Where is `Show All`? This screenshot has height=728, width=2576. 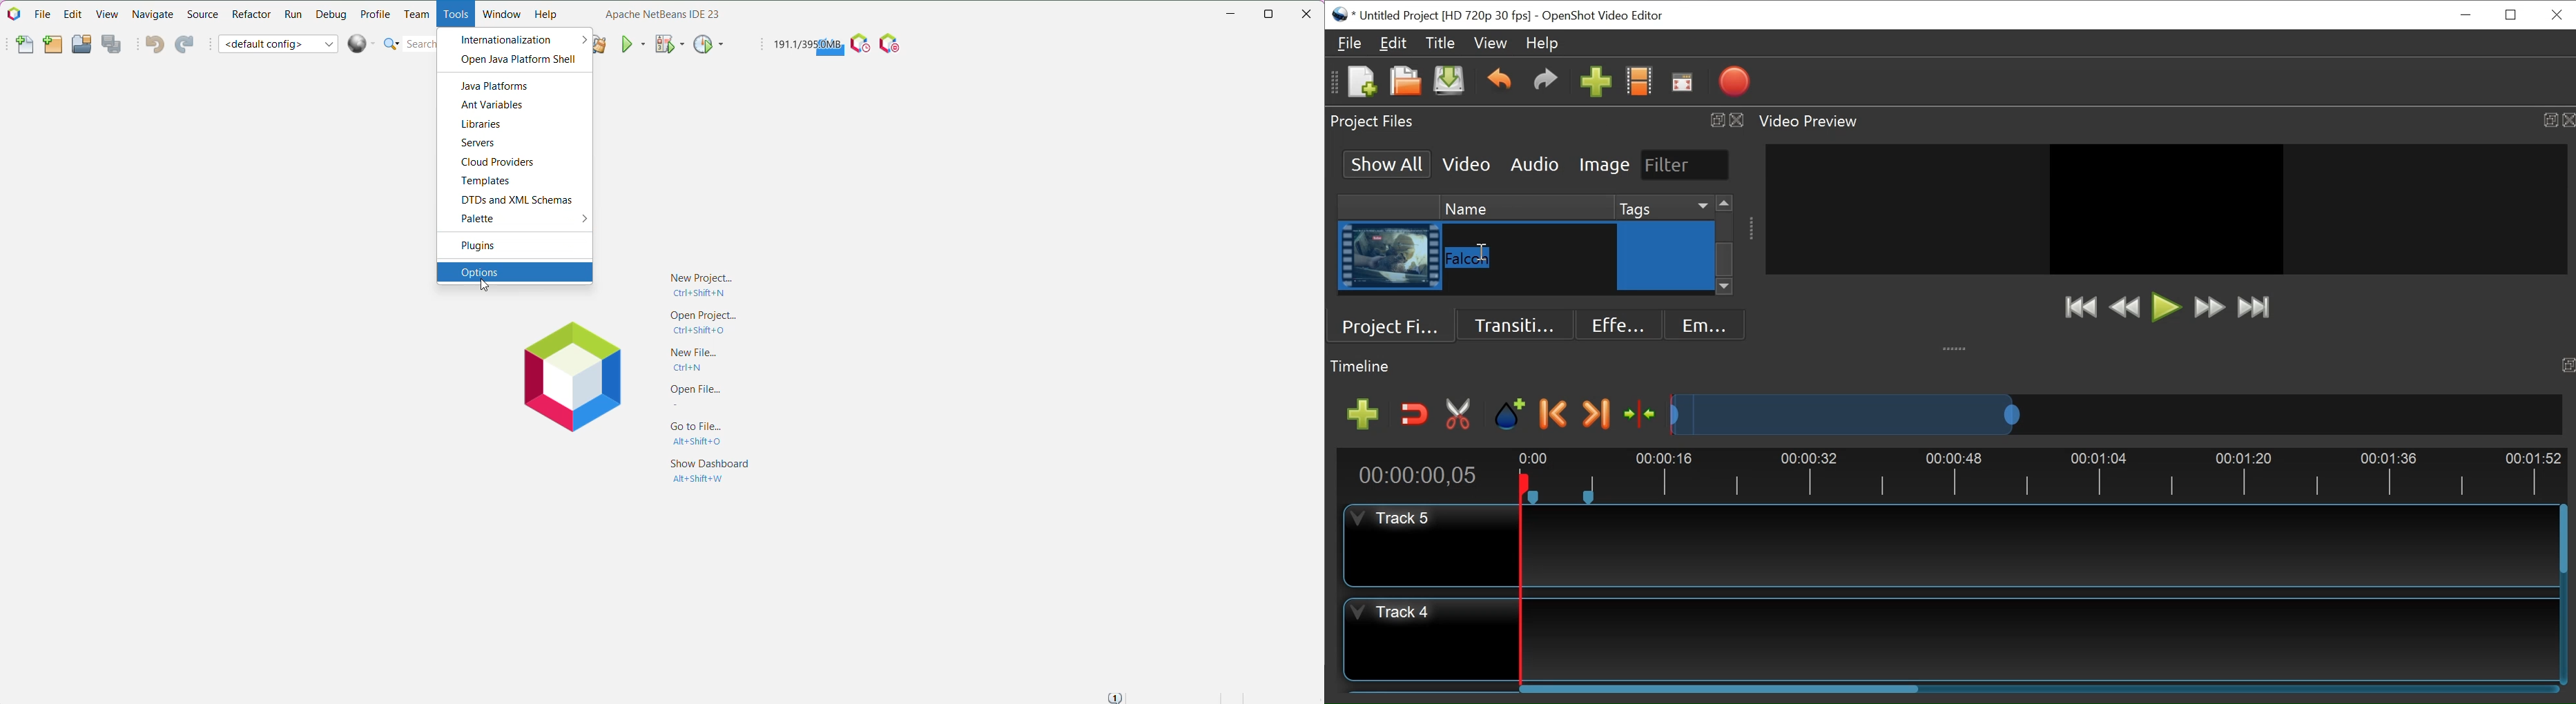 Show All is located at coordinates (1384, 163).